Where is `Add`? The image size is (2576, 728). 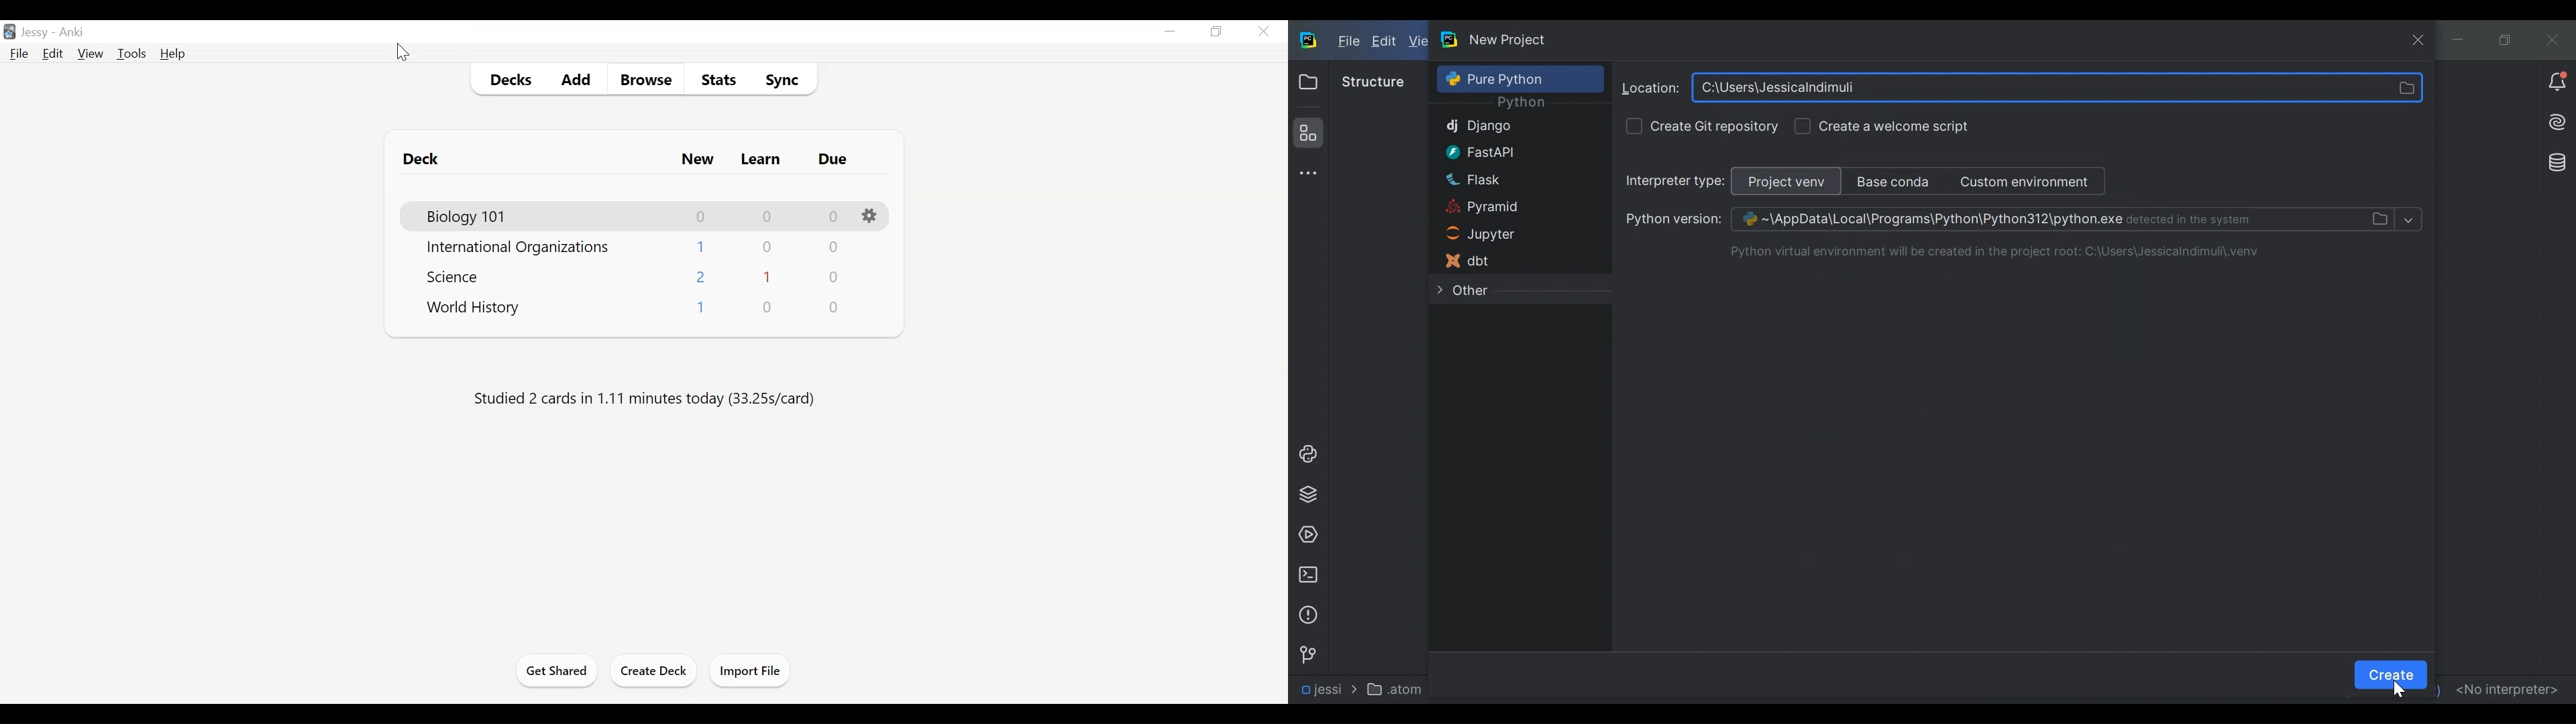
Add is located at coordinates (574, 79).